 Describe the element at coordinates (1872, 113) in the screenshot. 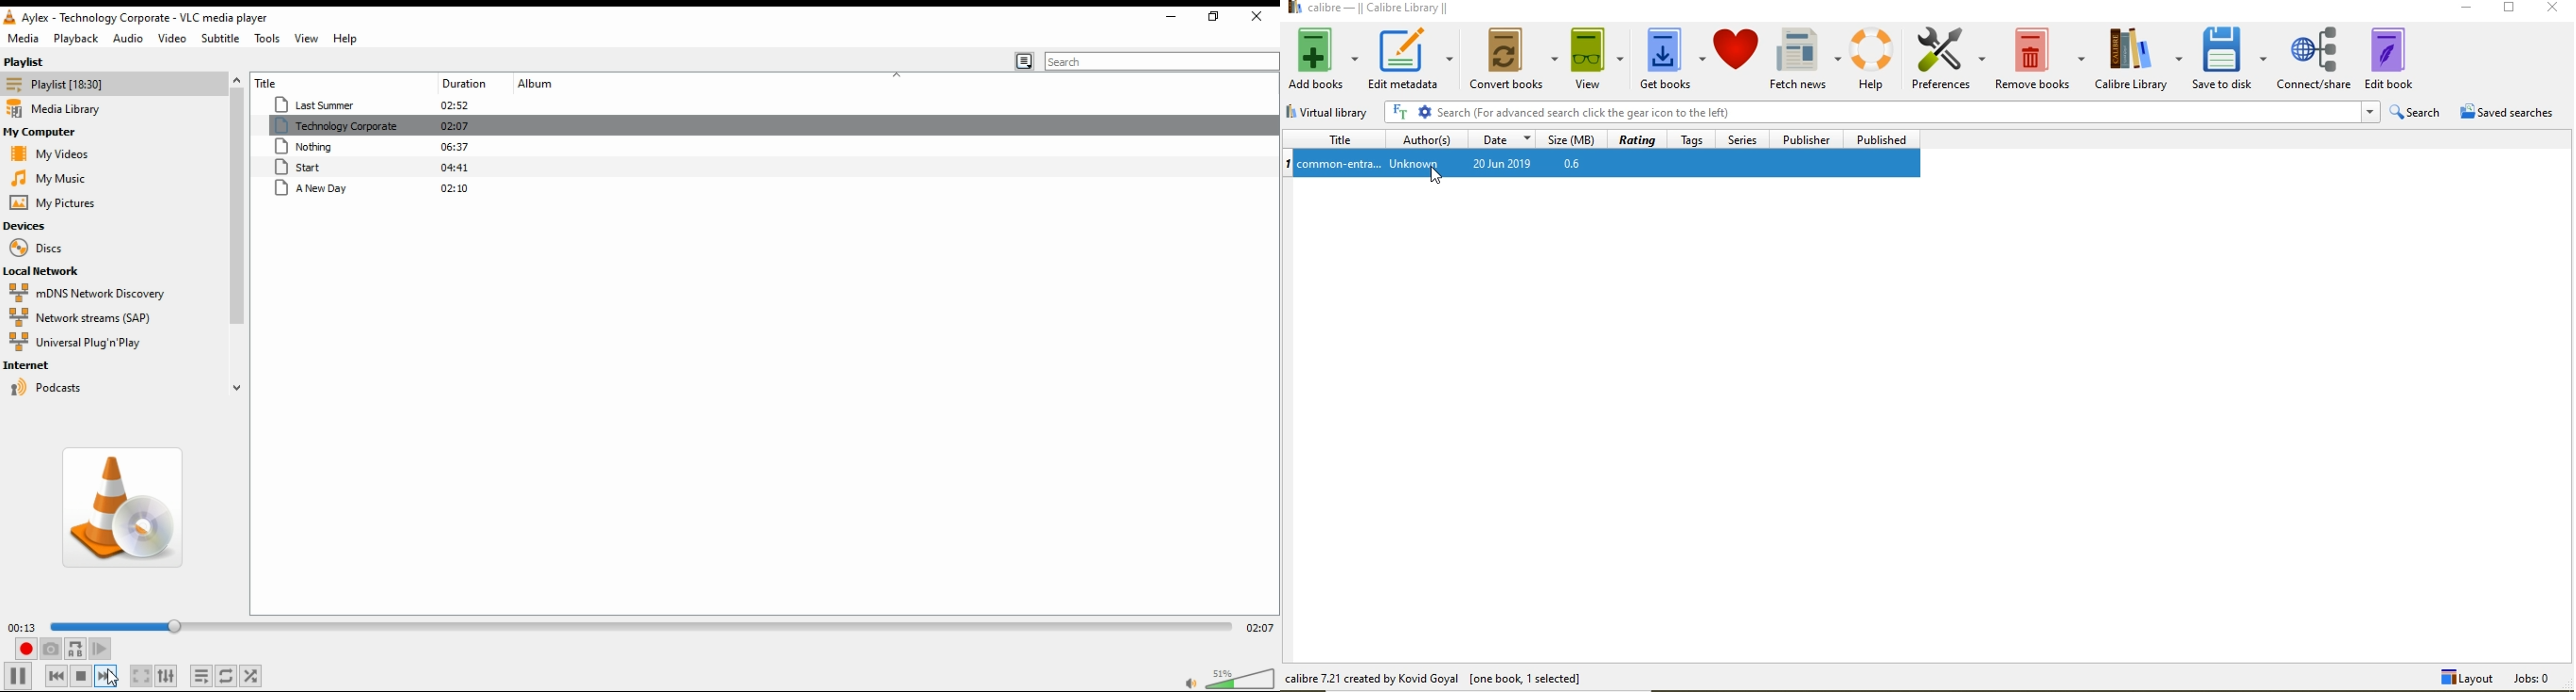

I see `search bar` at that location.